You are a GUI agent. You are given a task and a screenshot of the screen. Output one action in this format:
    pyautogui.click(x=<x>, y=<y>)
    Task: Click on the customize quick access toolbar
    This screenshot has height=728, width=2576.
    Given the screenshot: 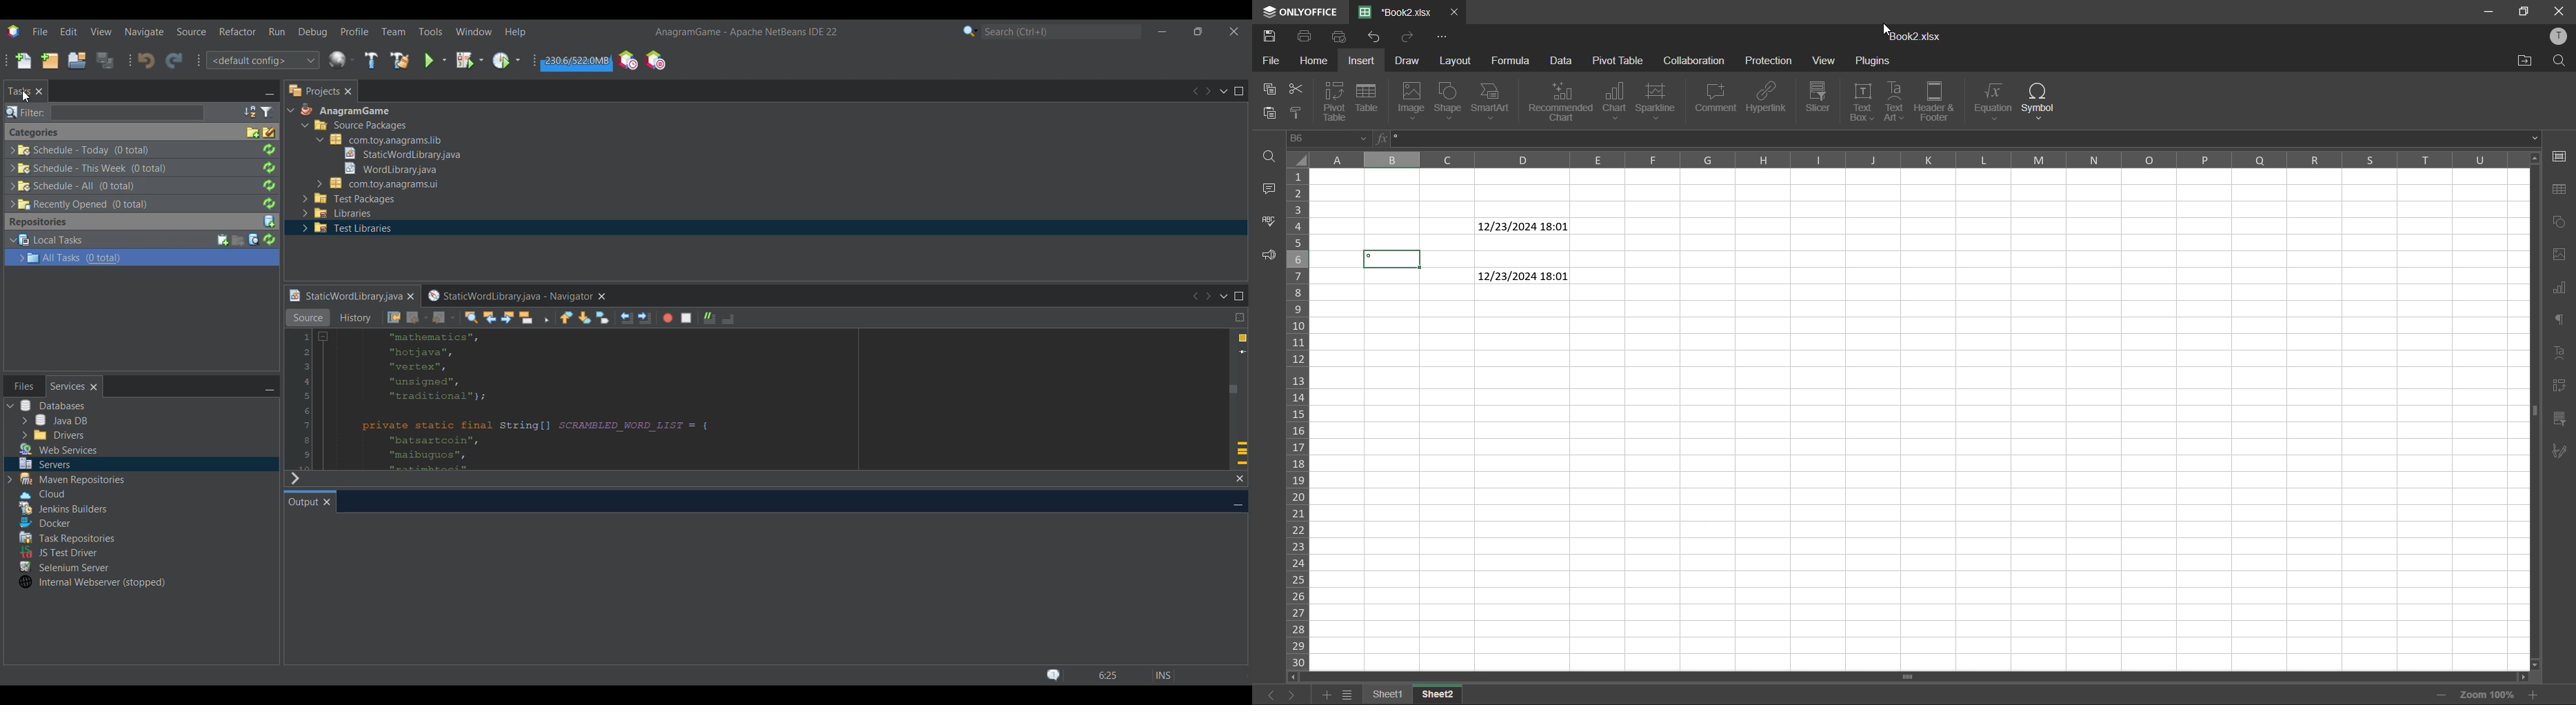 What is the action you would take?
    pyautogui.click(x=1442, y=36)
    